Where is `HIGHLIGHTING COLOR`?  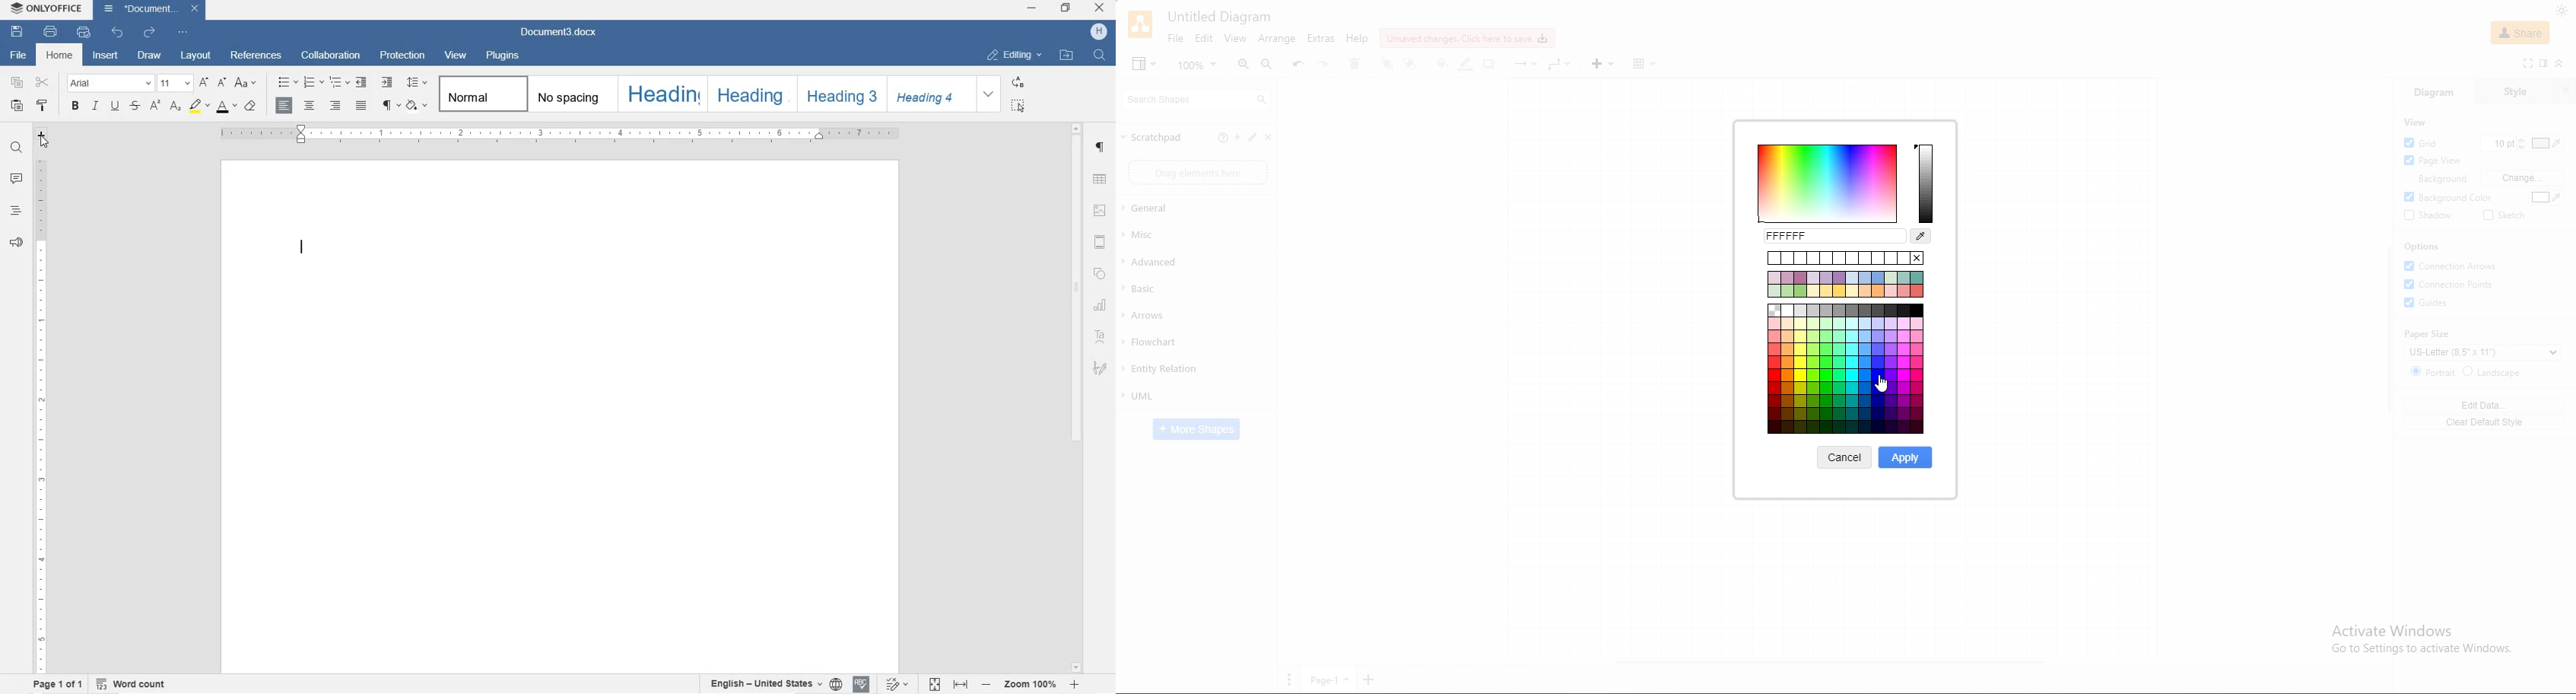 HIGHLIGHTING COLOR is located at coordinates (199, 106).